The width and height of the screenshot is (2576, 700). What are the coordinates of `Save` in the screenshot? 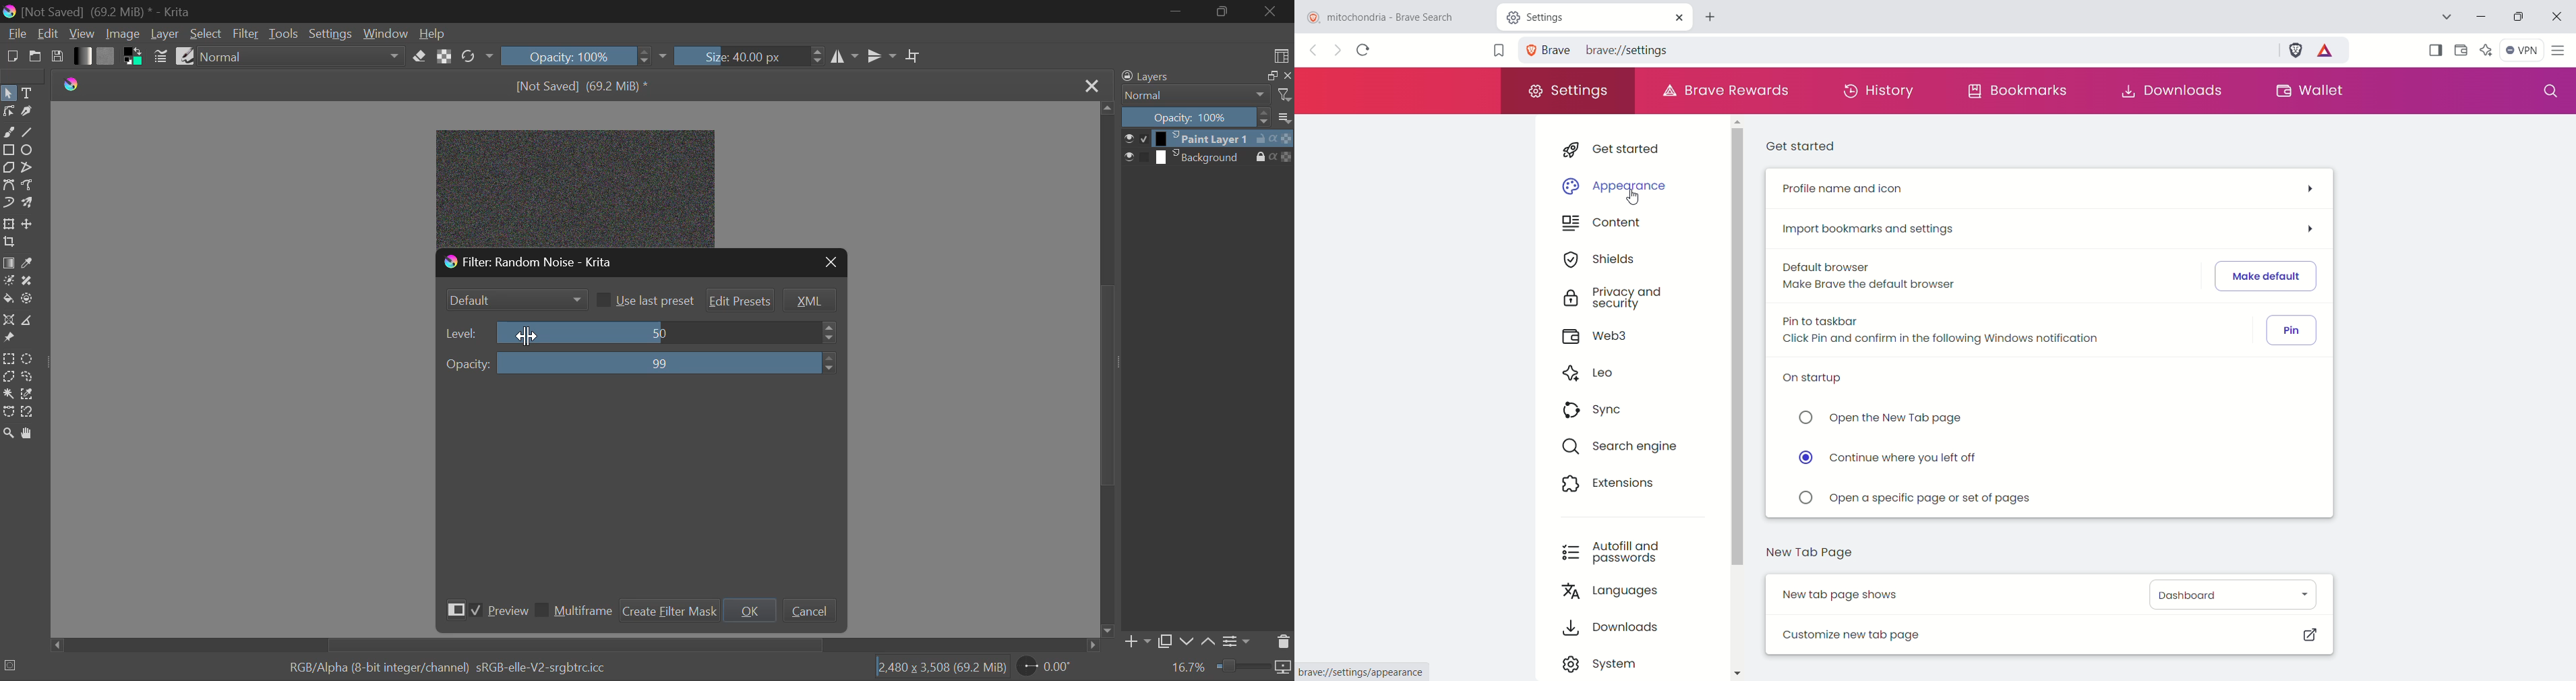 It's located at (58, 57).